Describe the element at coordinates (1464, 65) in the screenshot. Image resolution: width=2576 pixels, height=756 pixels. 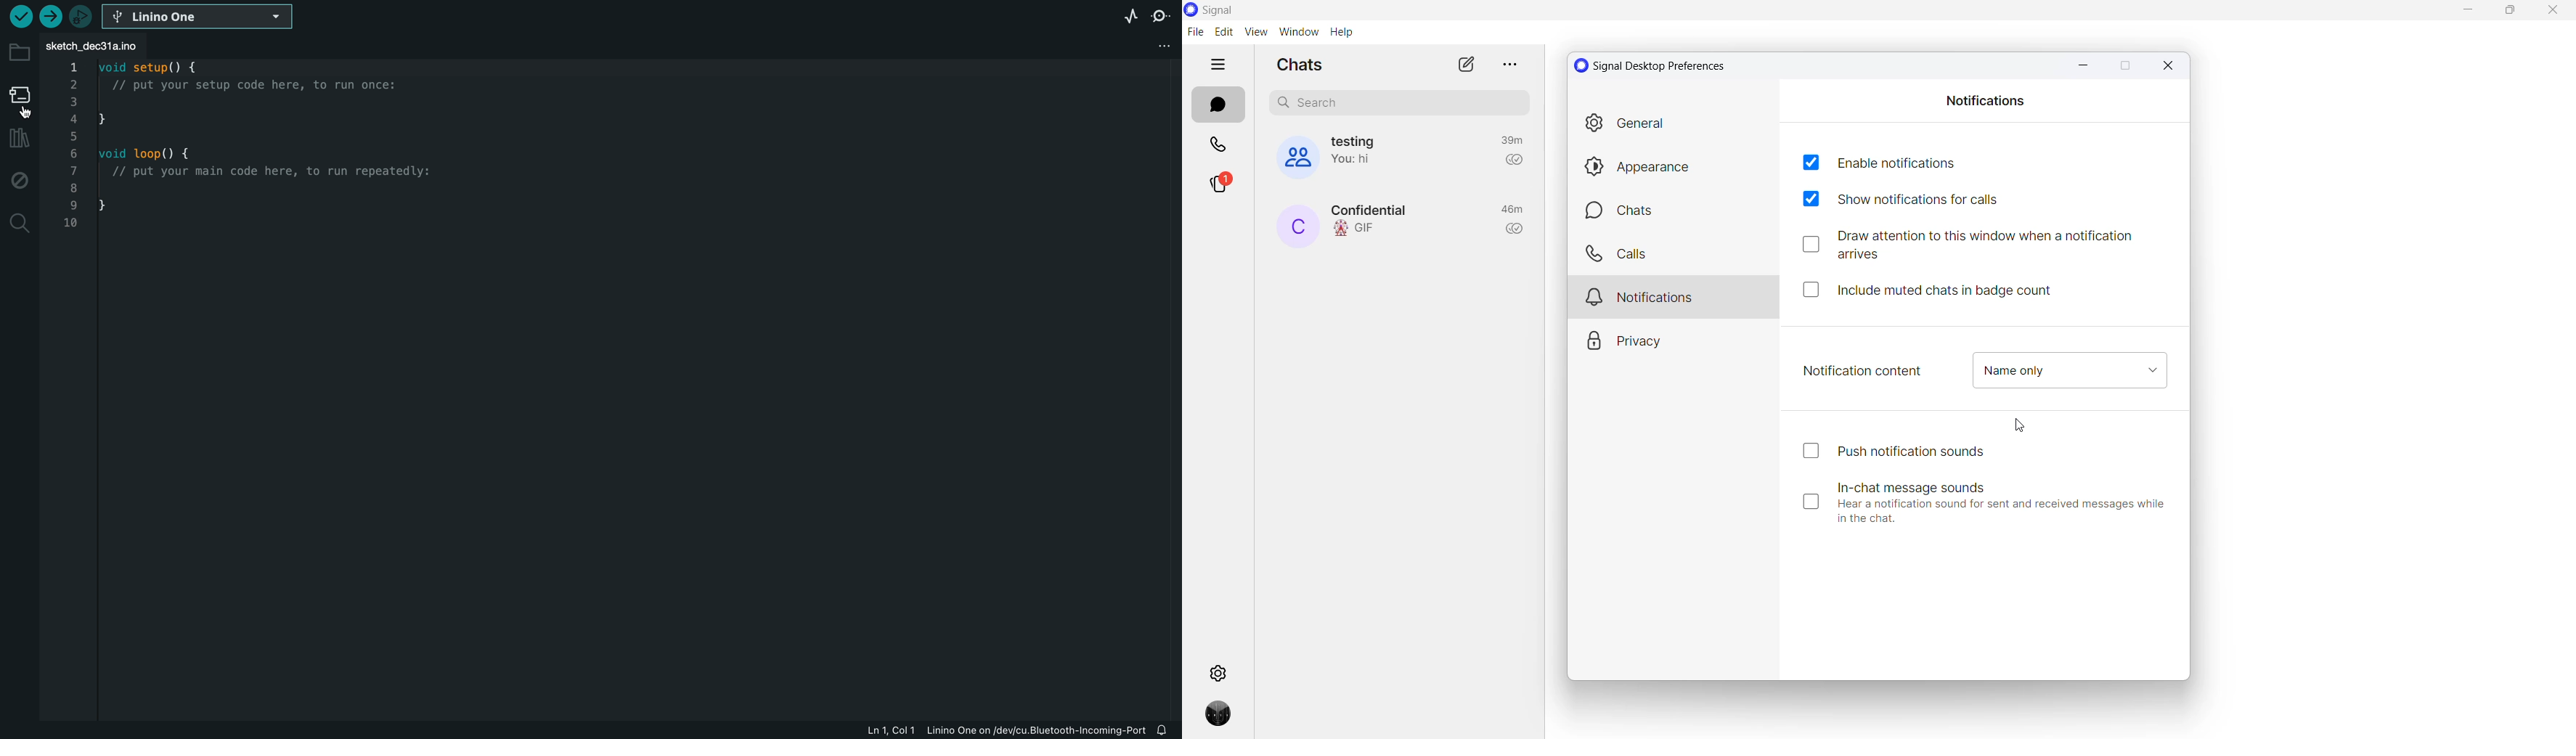
I see `new chat` at that location.